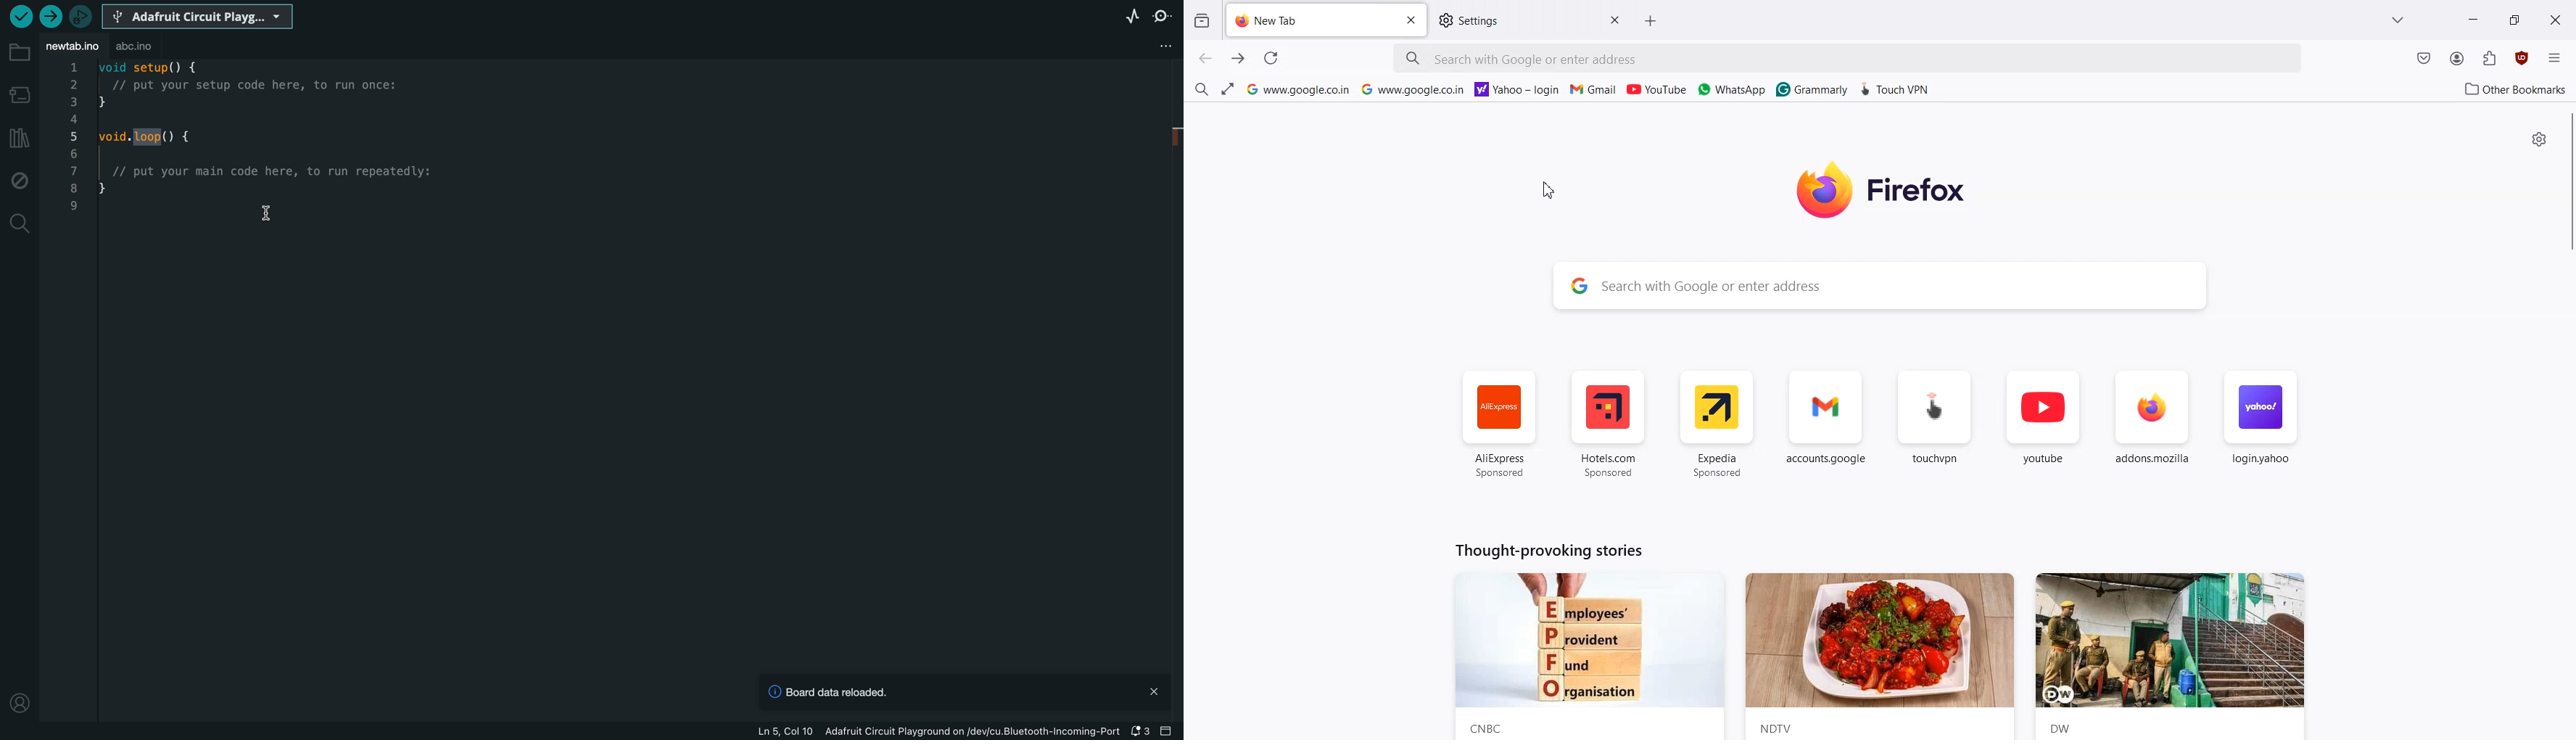  Describe the element at coordinates (1902, 190) in the screenshot. I see `Logo` at that location.